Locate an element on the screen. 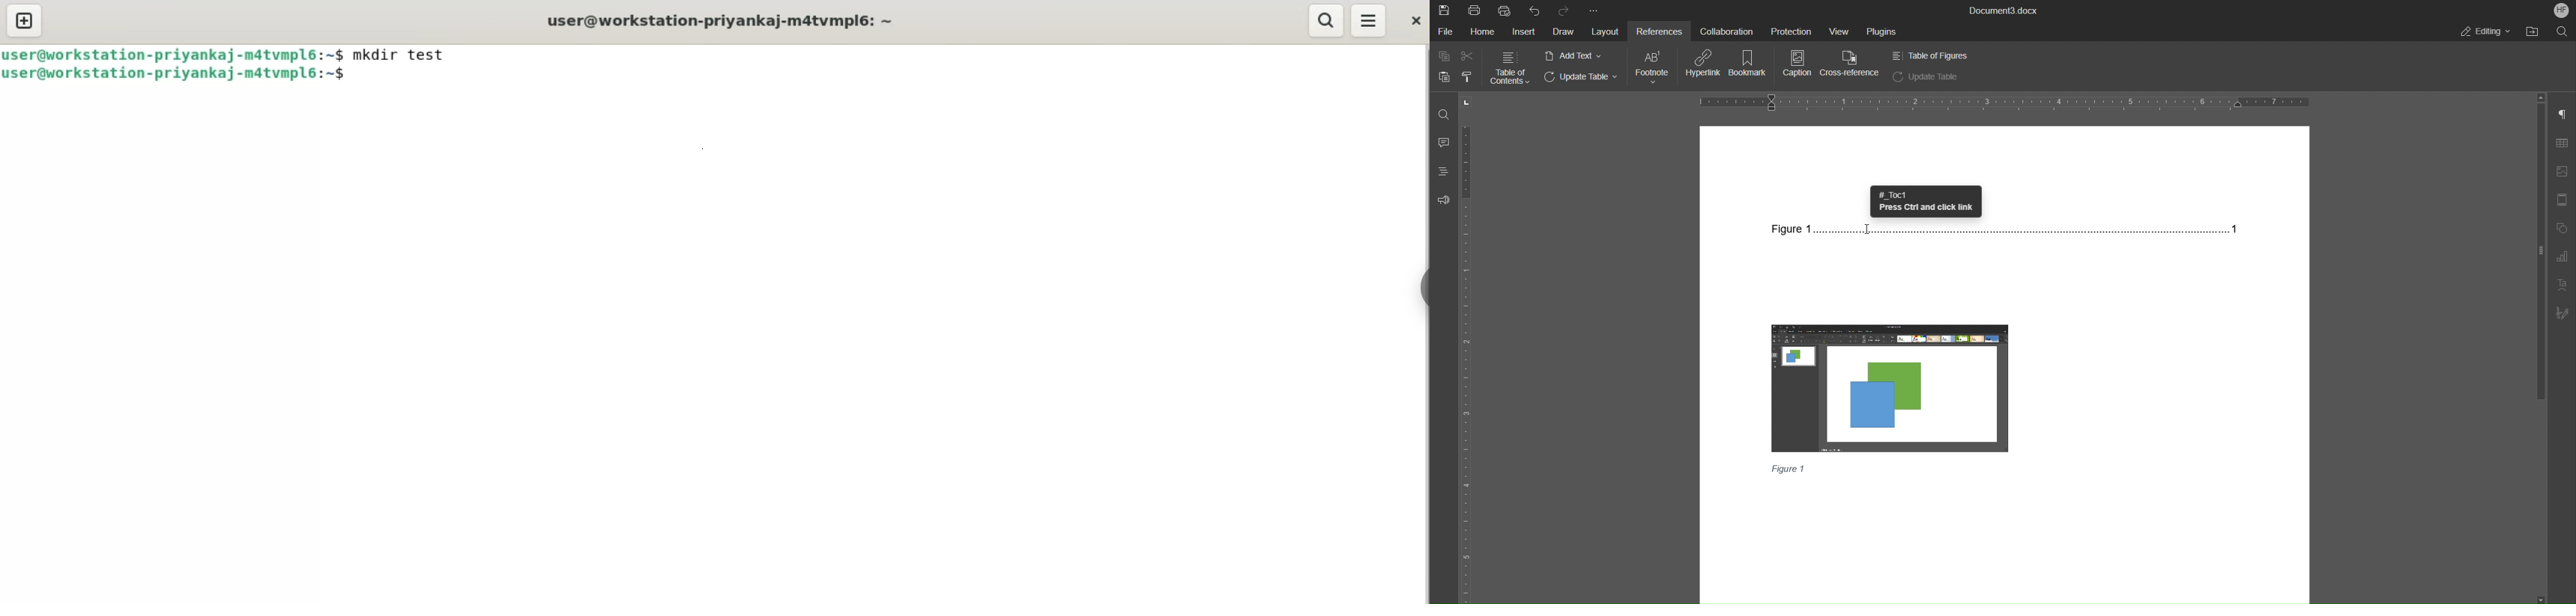 This screenshot has height=616, width=2576. Home is located at coordinates (1485, 32).